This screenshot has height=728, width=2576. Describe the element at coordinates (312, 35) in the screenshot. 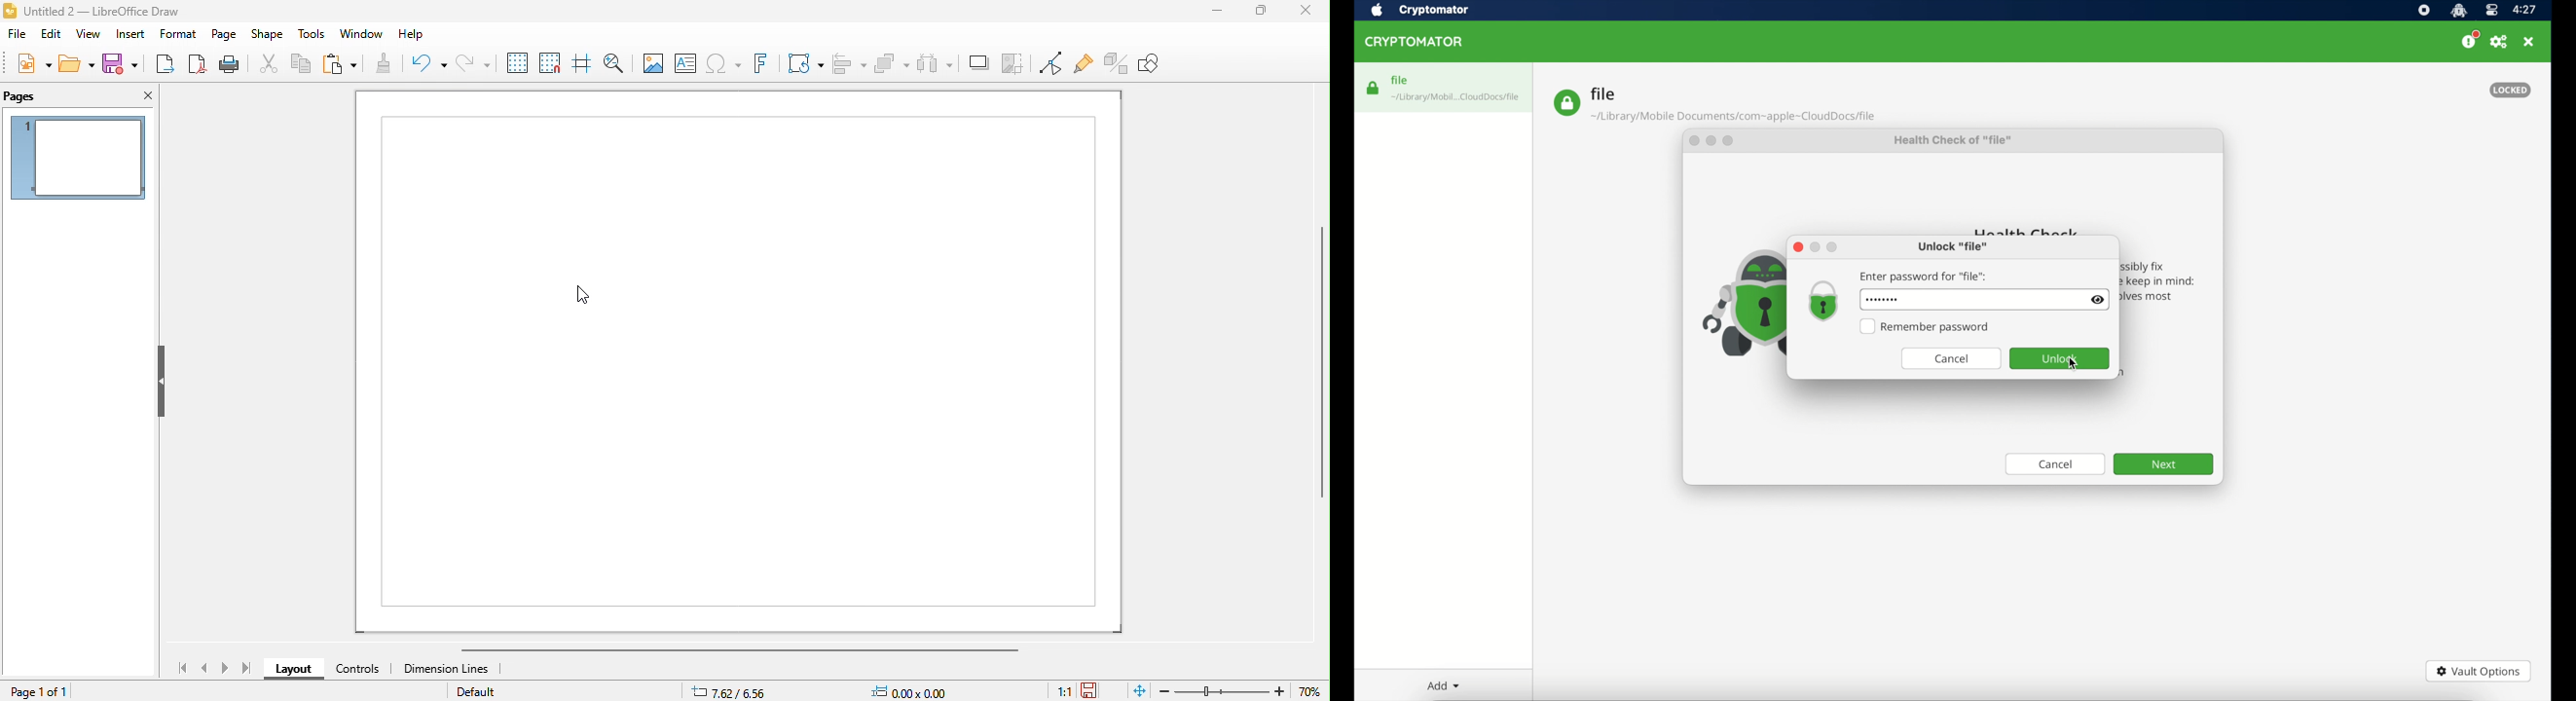

I see `tools` at that location.